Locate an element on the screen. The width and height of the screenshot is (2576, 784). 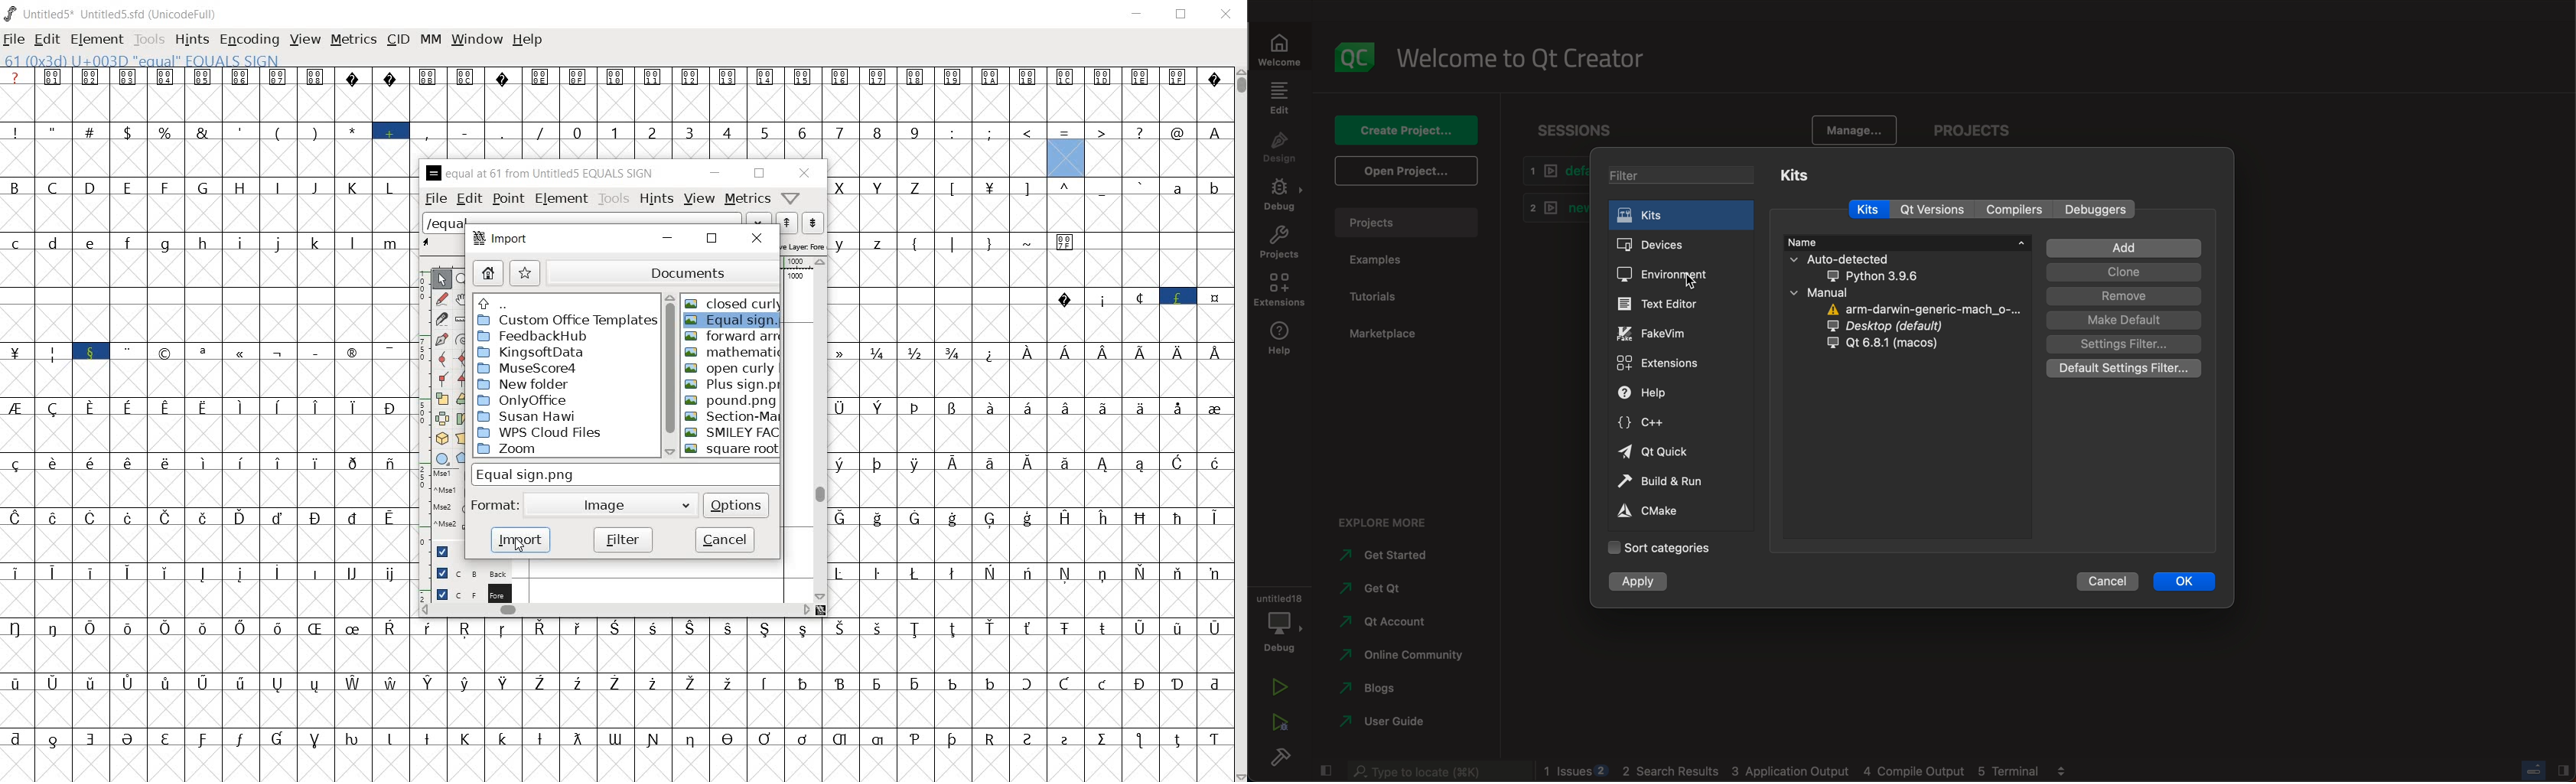
home is located at coordinates (486, 273).